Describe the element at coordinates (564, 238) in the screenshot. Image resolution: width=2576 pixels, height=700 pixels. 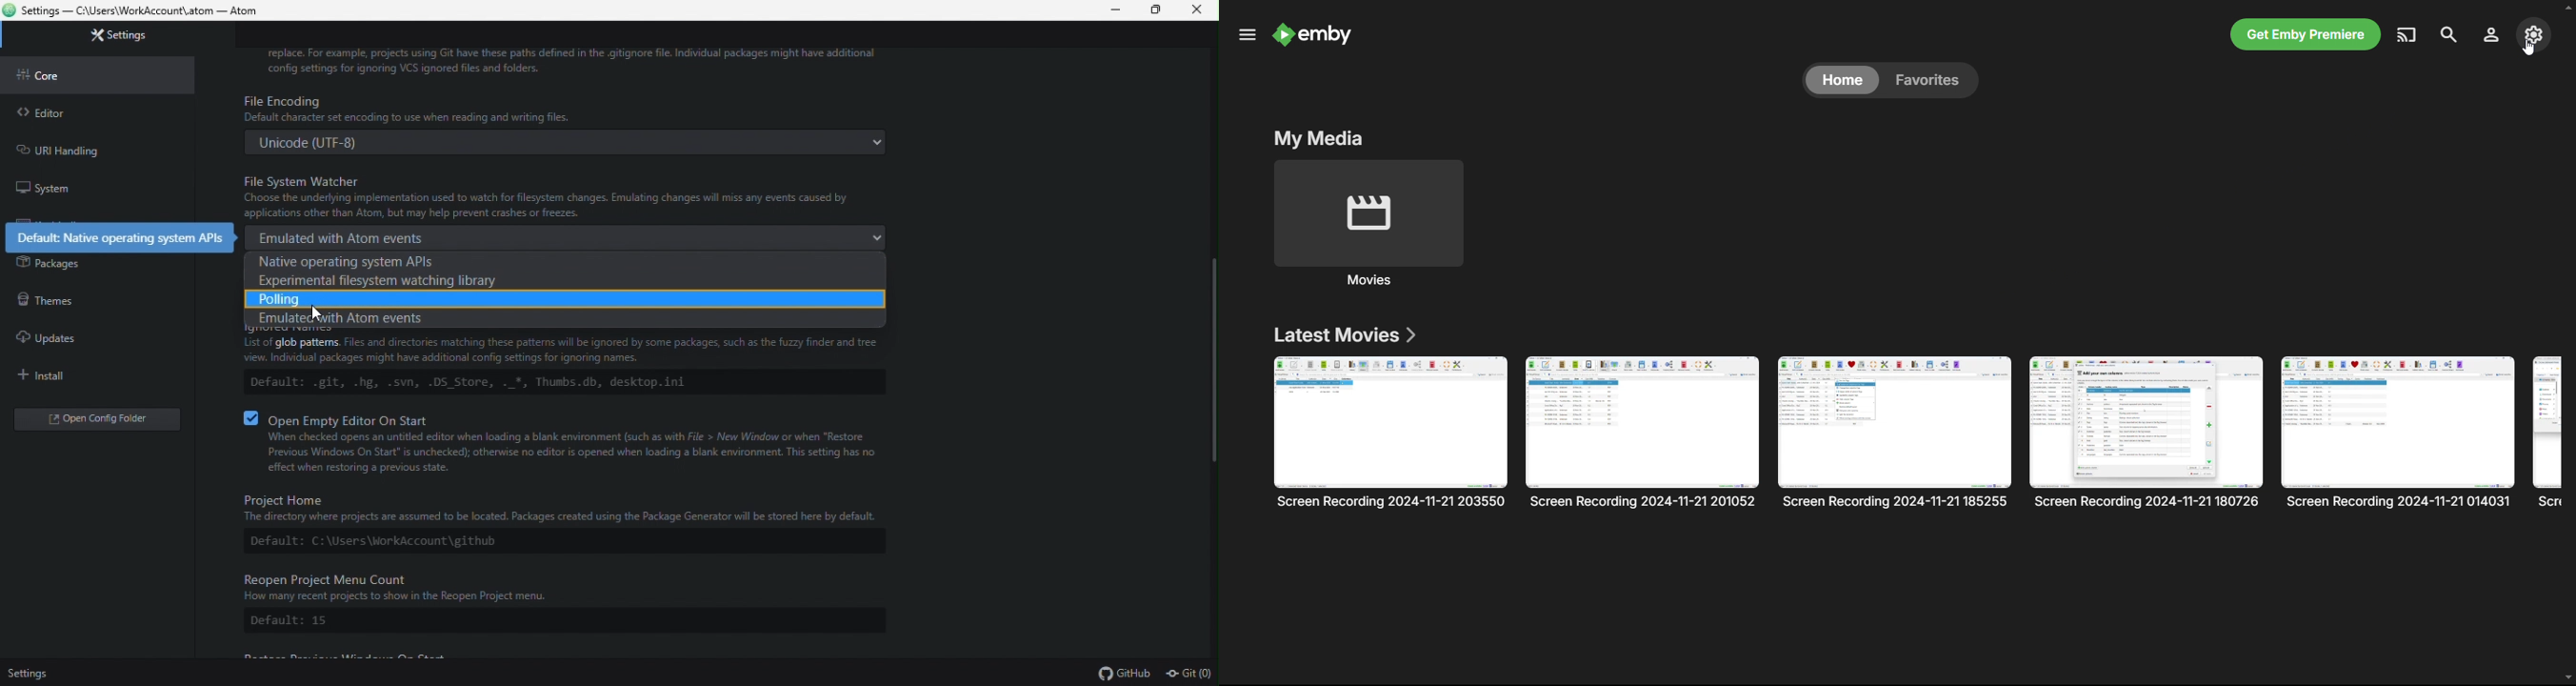
I see `emulated with atom events` at that location.